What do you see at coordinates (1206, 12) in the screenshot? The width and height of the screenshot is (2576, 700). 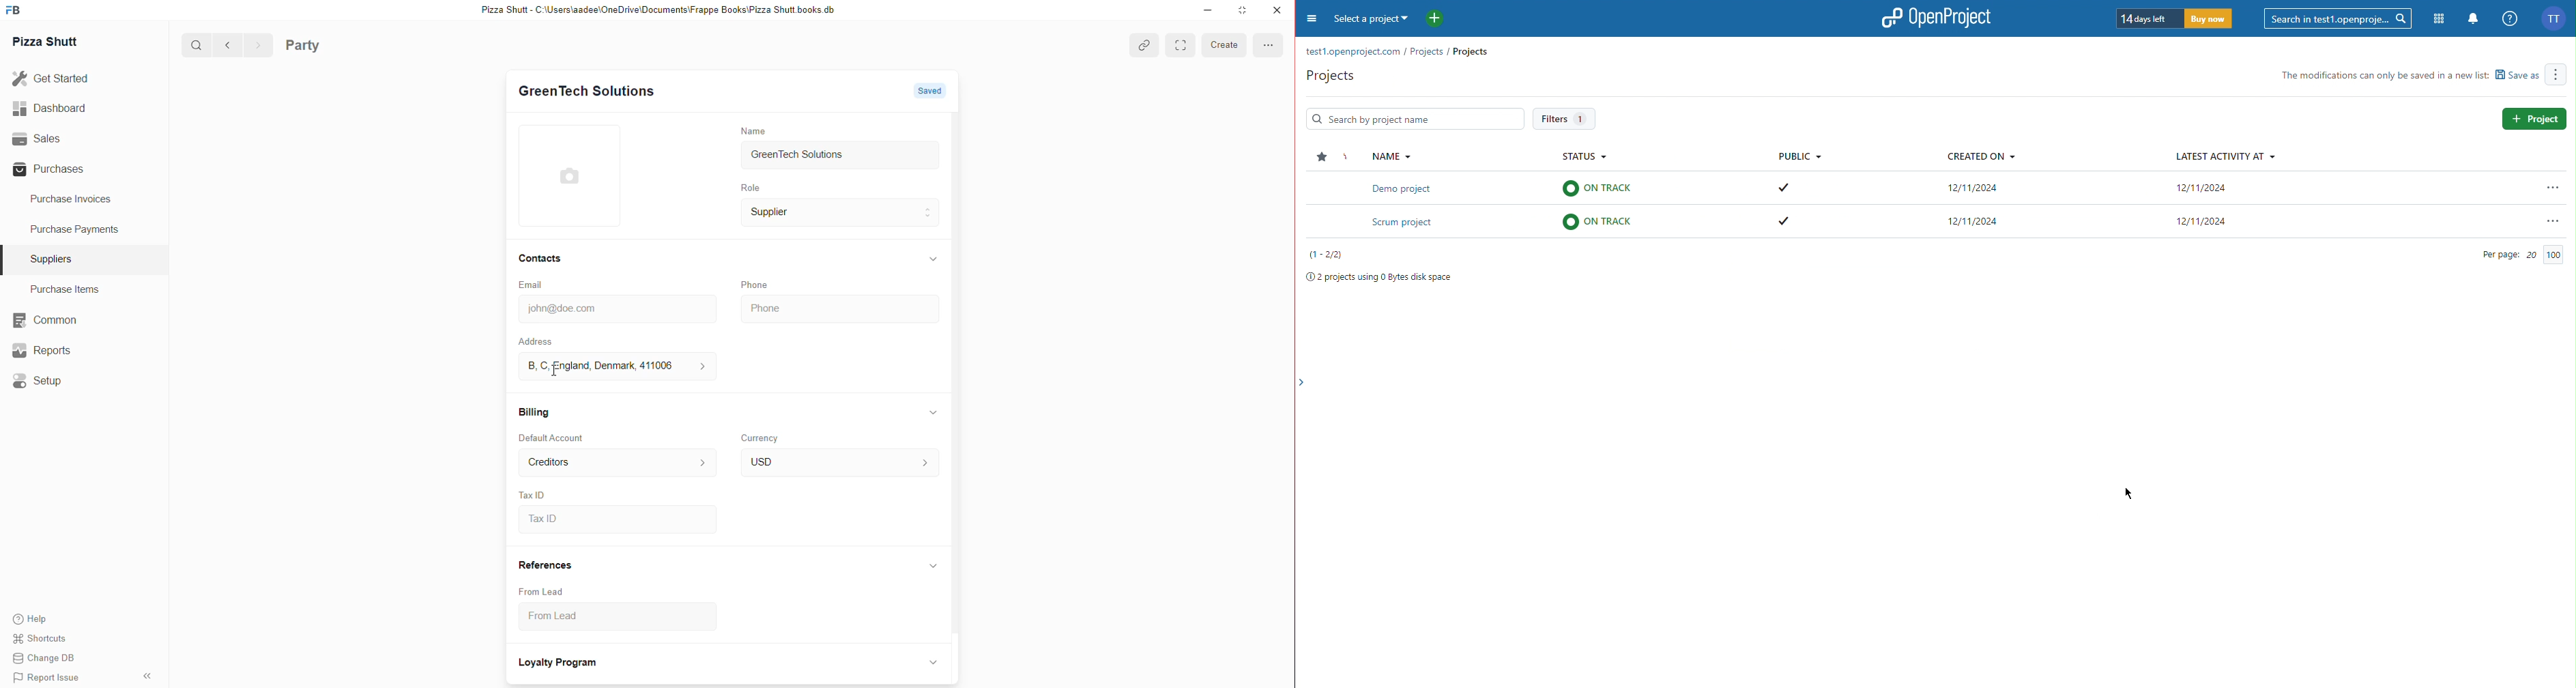 I see `minimize` at bounding box center [1206, 12].